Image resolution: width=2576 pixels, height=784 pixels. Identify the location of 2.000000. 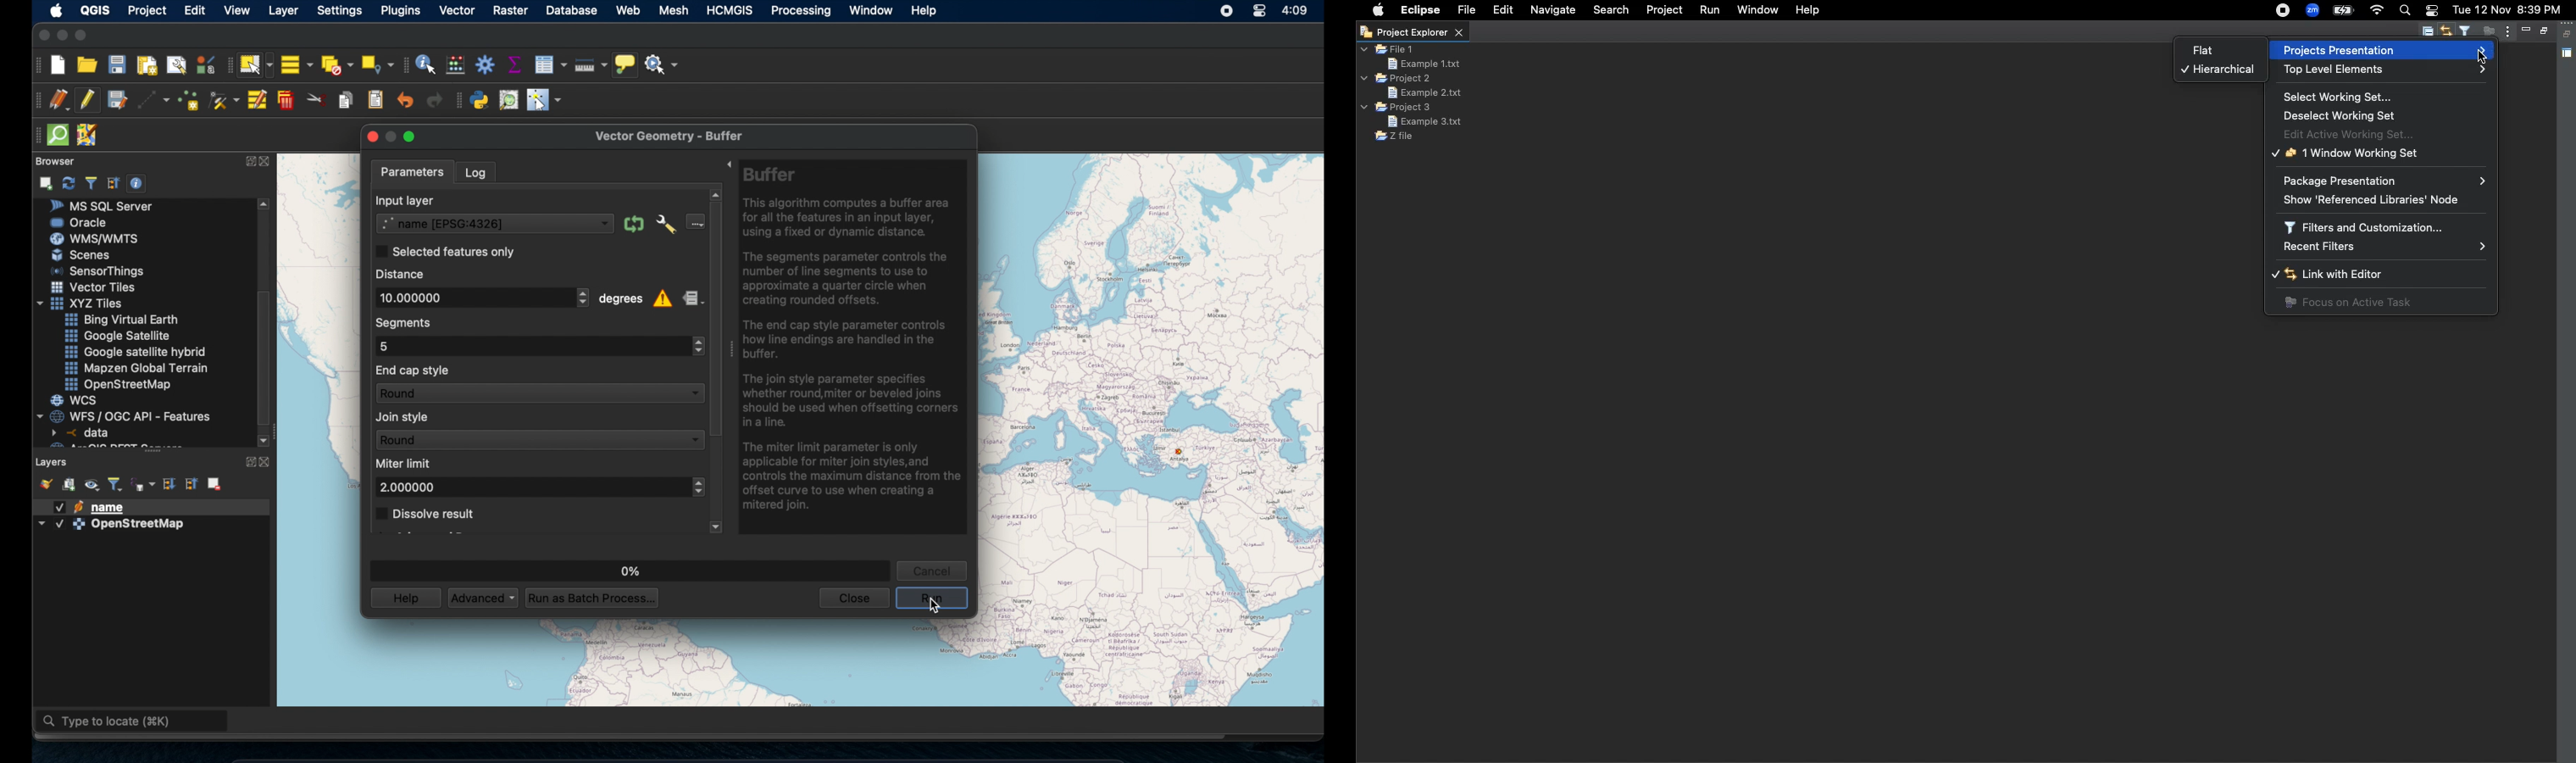
(408, 487).